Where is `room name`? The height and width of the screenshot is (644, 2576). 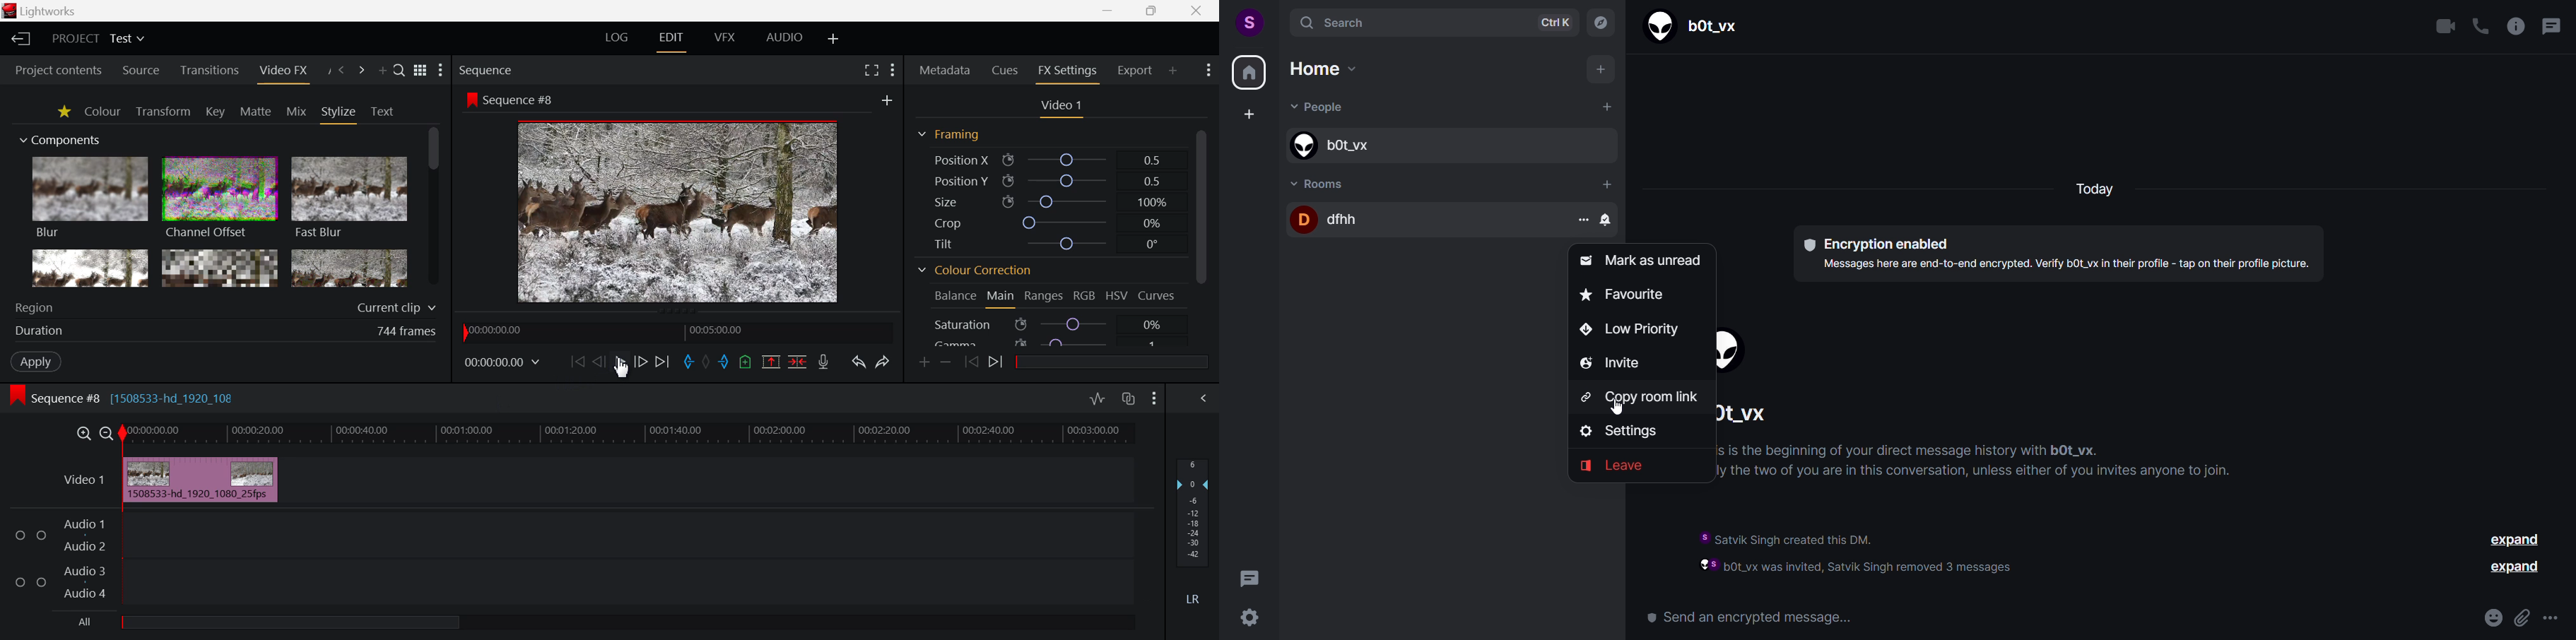 room name is located at coordinates (1420, 220).